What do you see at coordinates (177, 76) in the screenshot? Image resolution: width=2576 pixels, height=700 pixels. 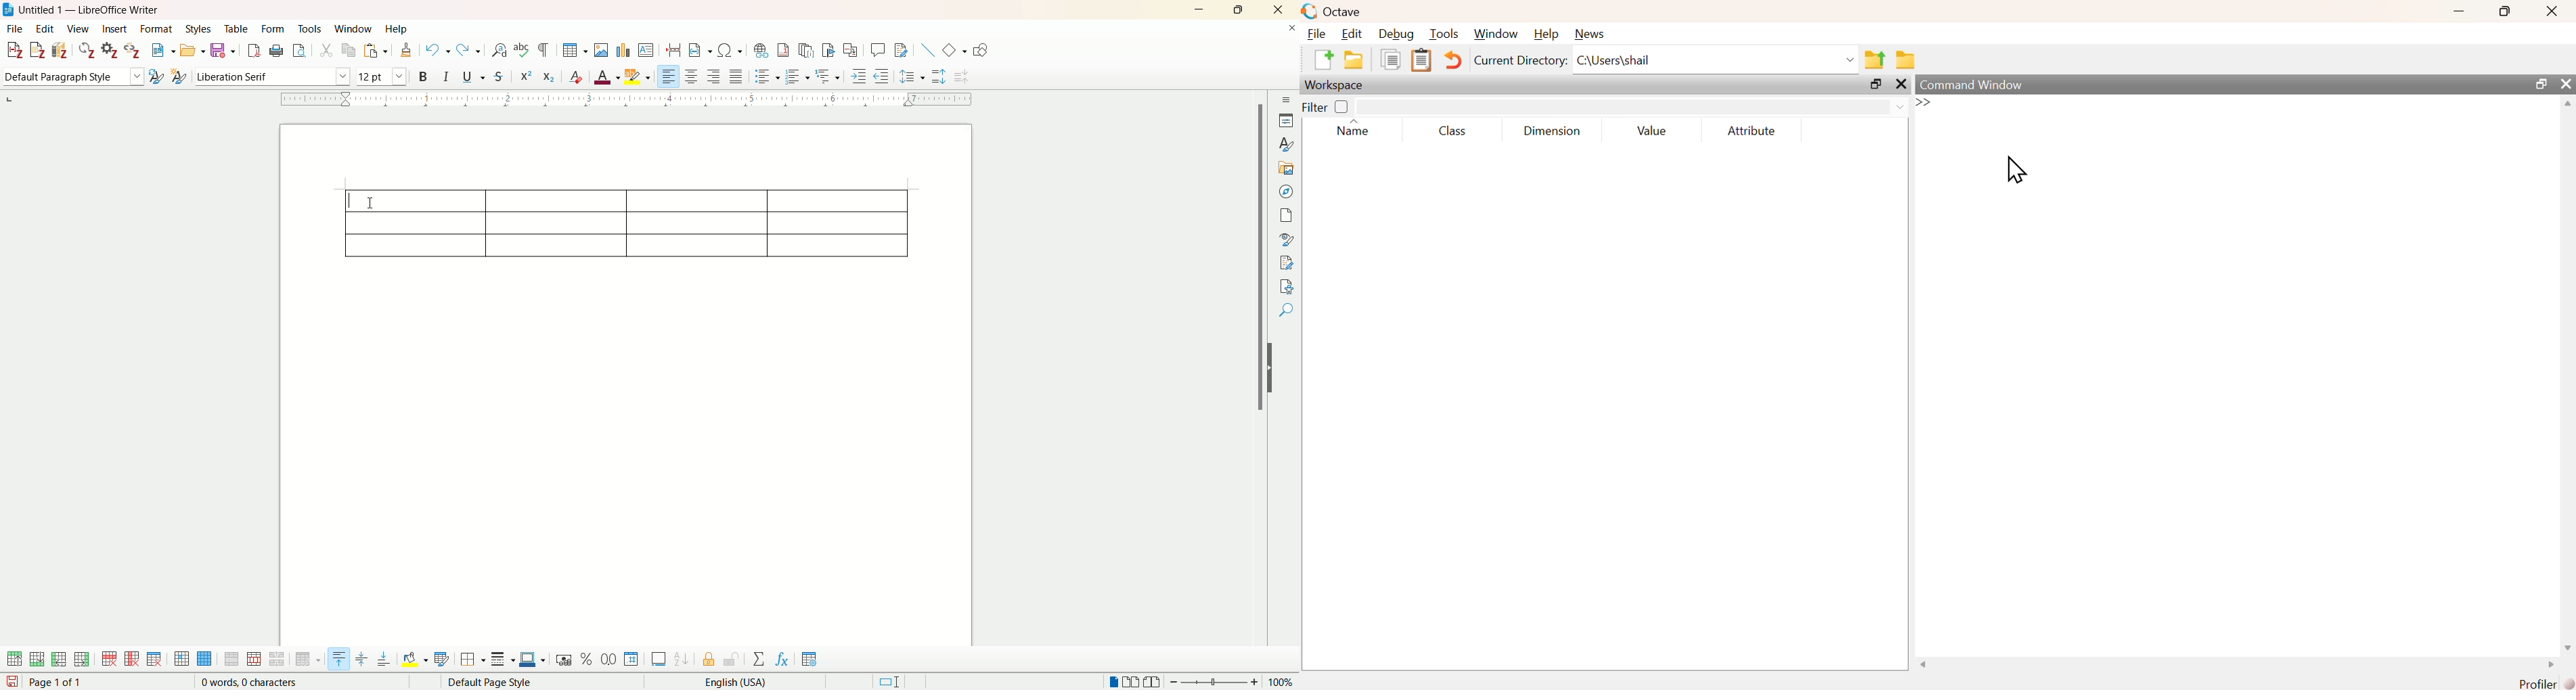 I see `new style` at bounding box center [177, 76].